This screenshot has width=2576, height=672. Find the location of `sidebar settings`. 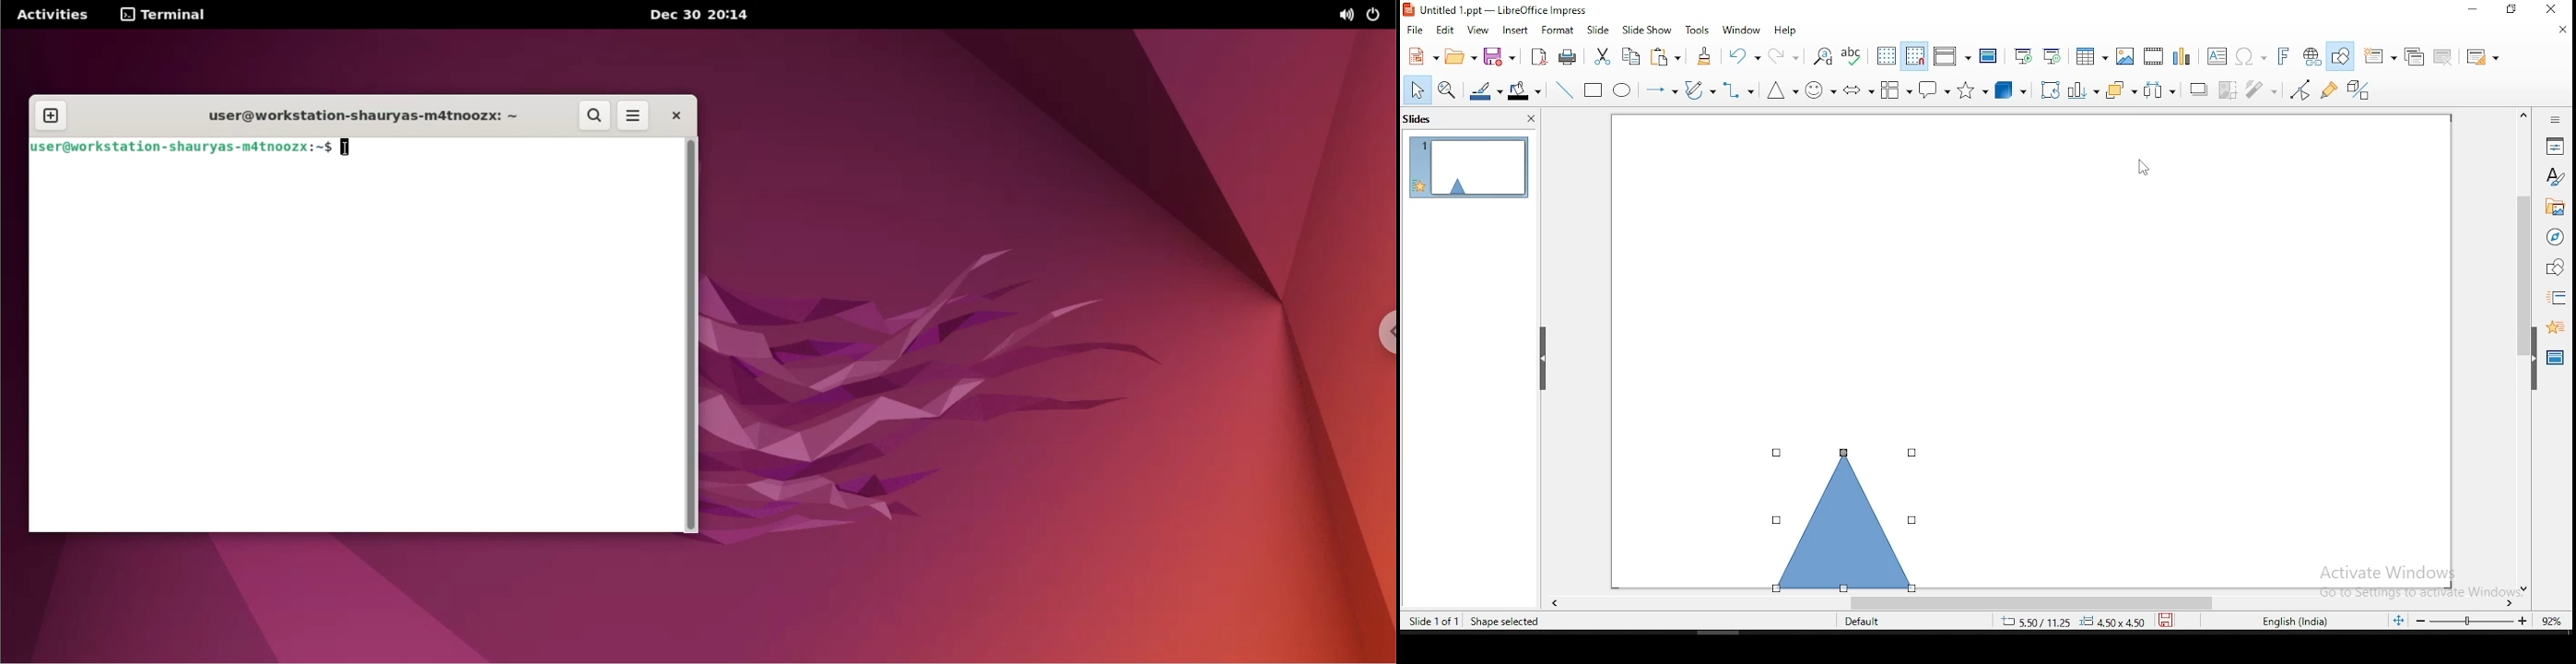

sidebar settings is located at coordinates (2556, 121).